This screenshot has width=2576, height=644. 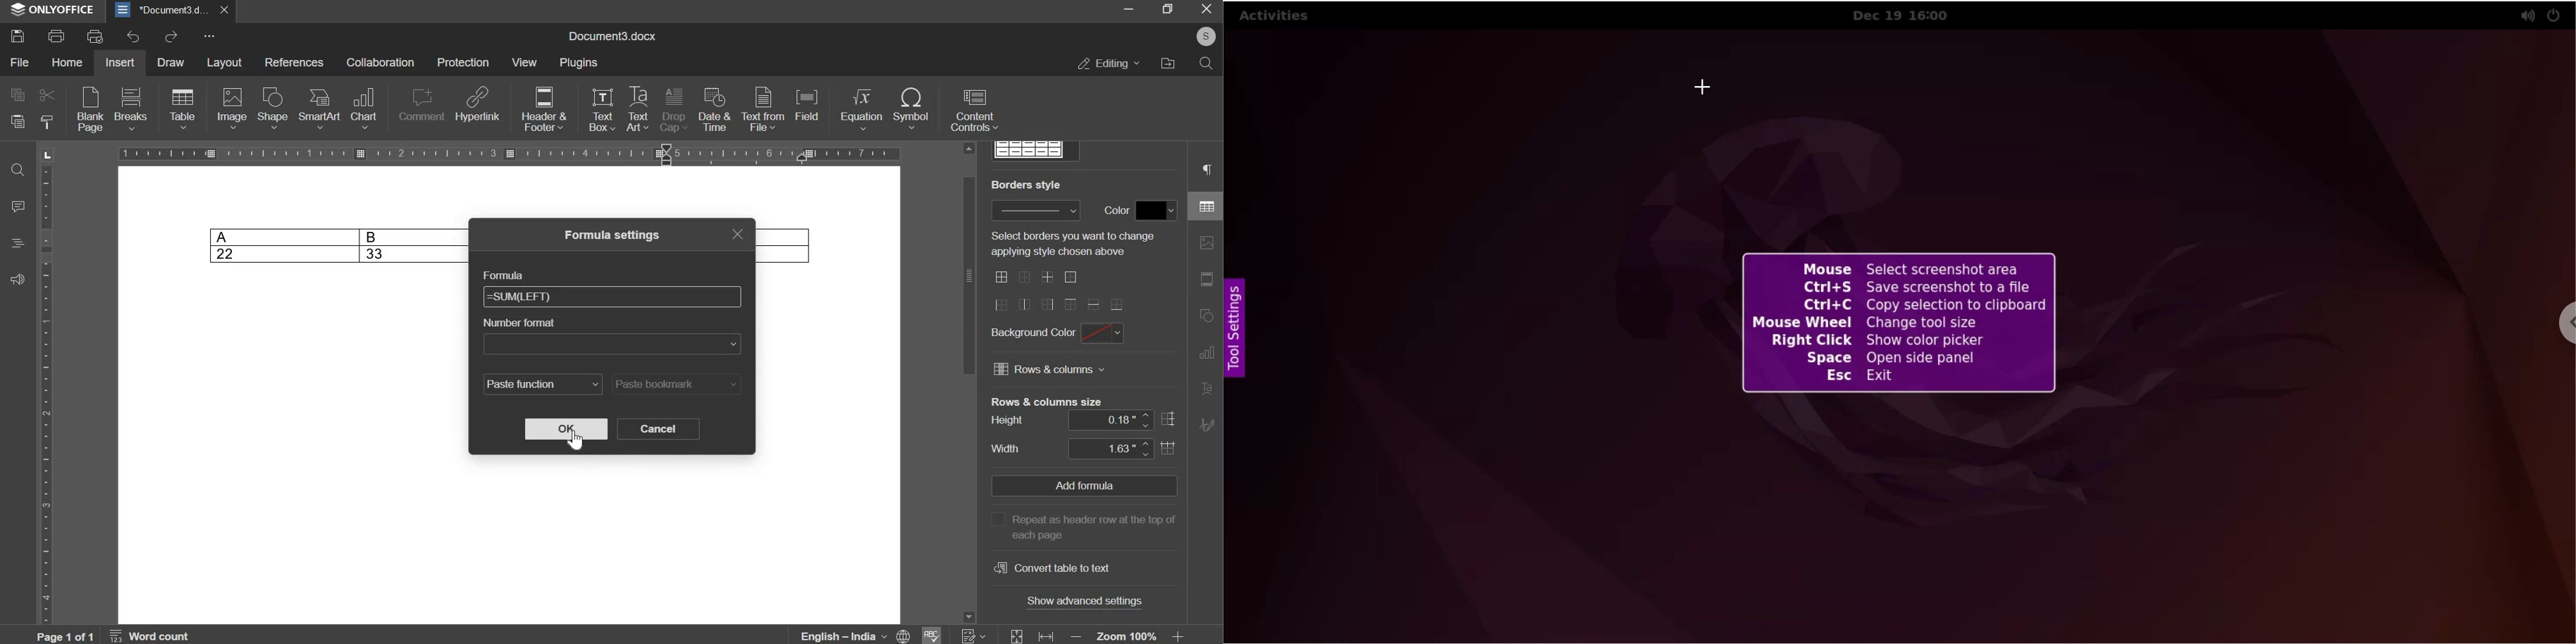 What do you see at coordinates (226, 62) in the screenshot?
I see `layout` at bounding box center [226, 62].